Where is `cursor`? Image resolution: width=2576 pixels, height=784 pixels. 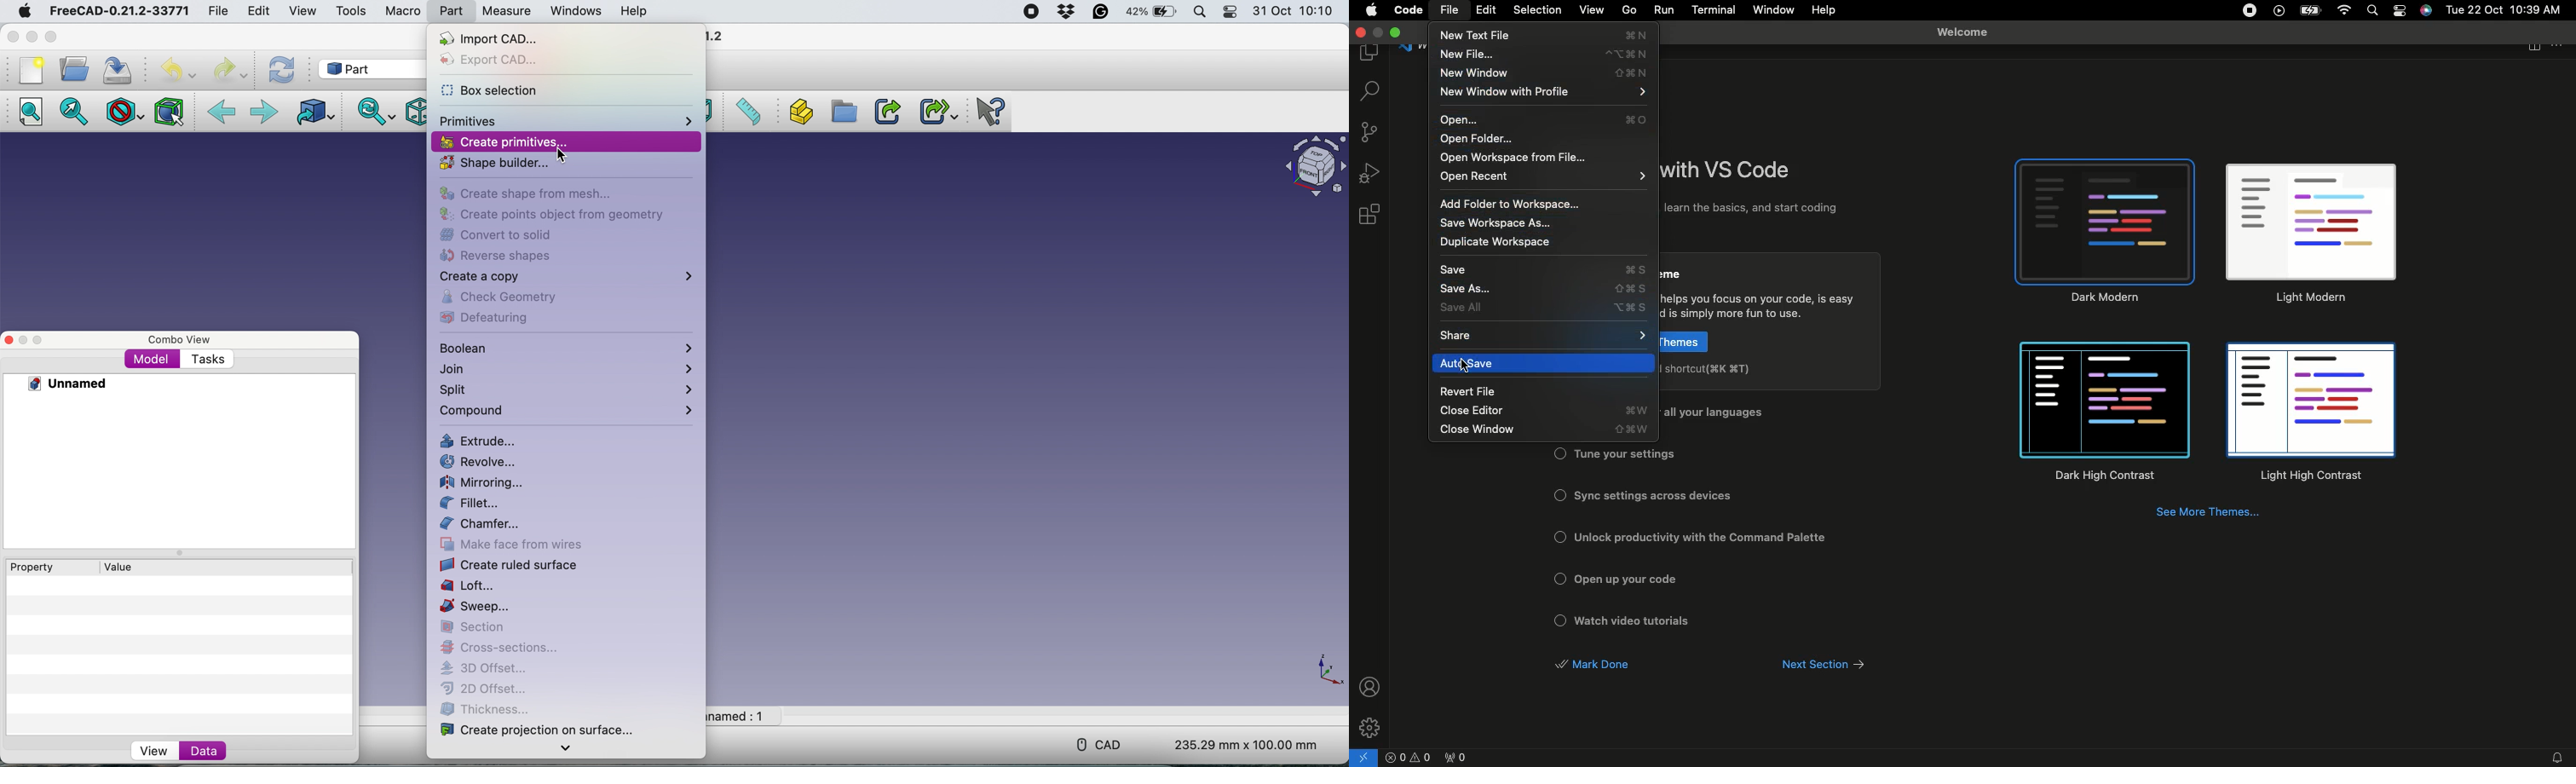
cursor is located at coordinates (563, 158).